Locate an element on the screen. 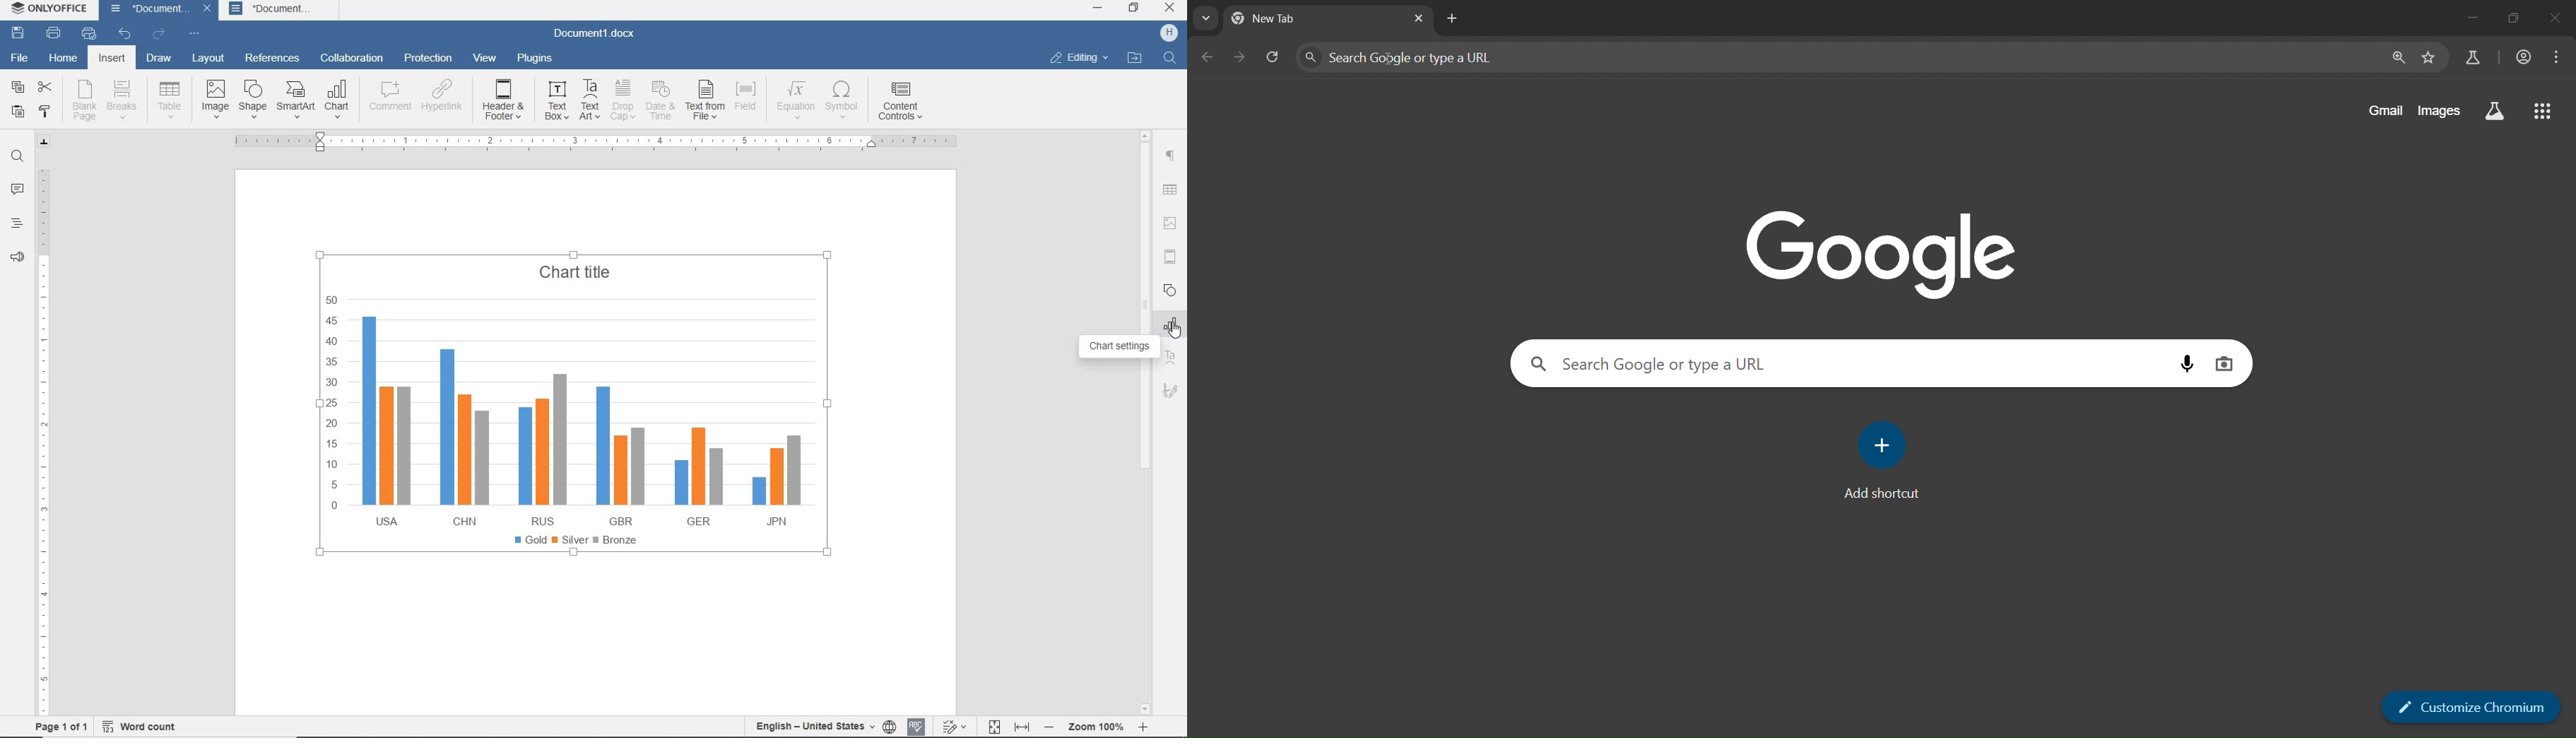 This screenshot has height=756, width=2576. comment controls is located at coordinates (904, 102).